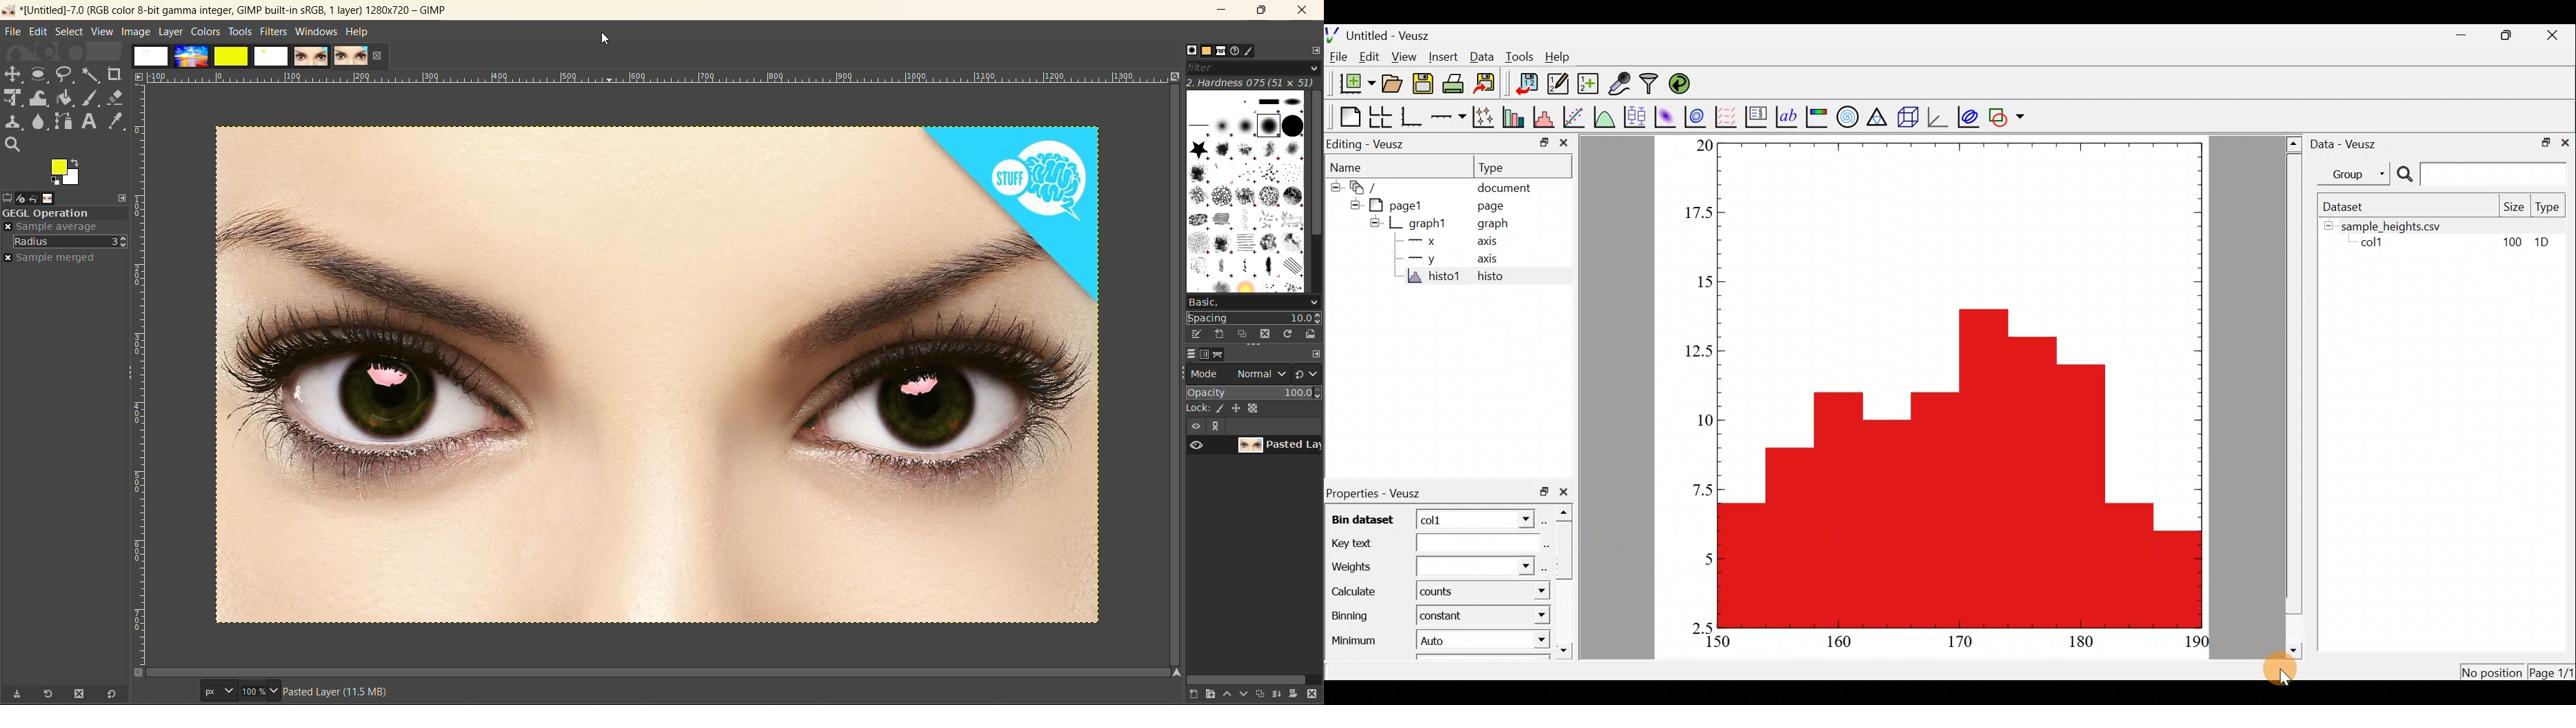  Describe the element at coordinates (1488, 223) in the screenshot. I see `graph` at that location.